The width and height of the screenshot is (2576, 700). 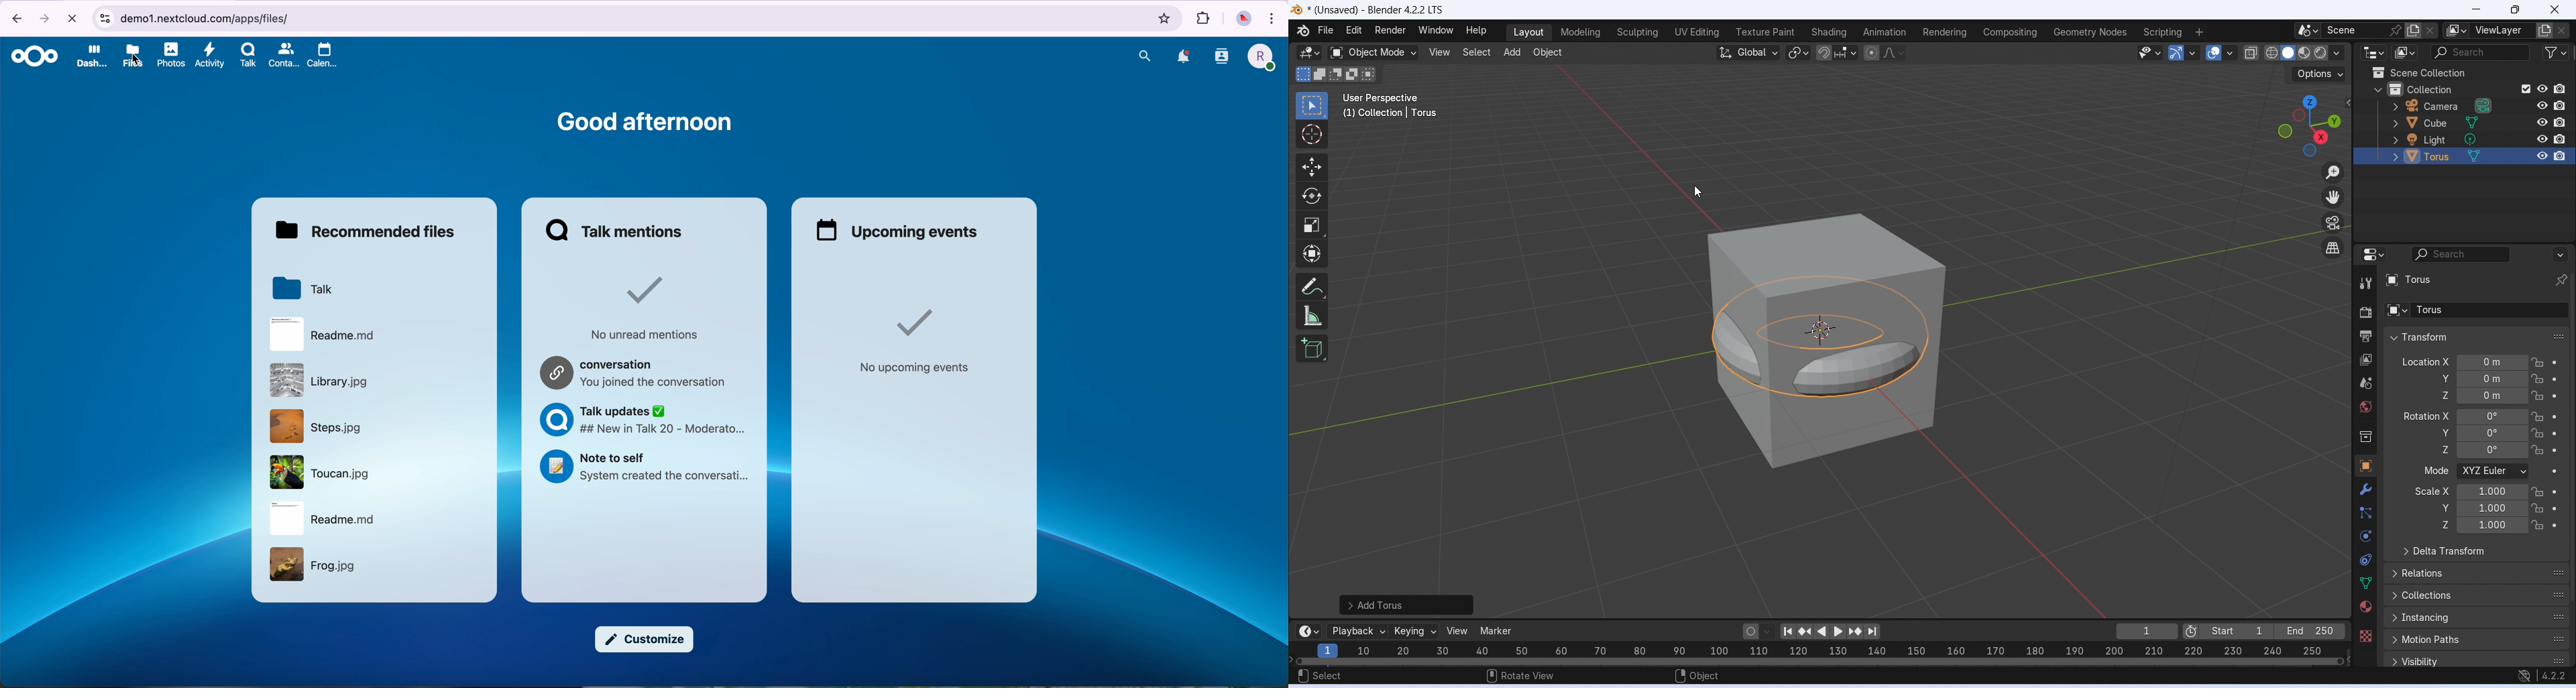 I want to click on url, so click(x=620, y=19).